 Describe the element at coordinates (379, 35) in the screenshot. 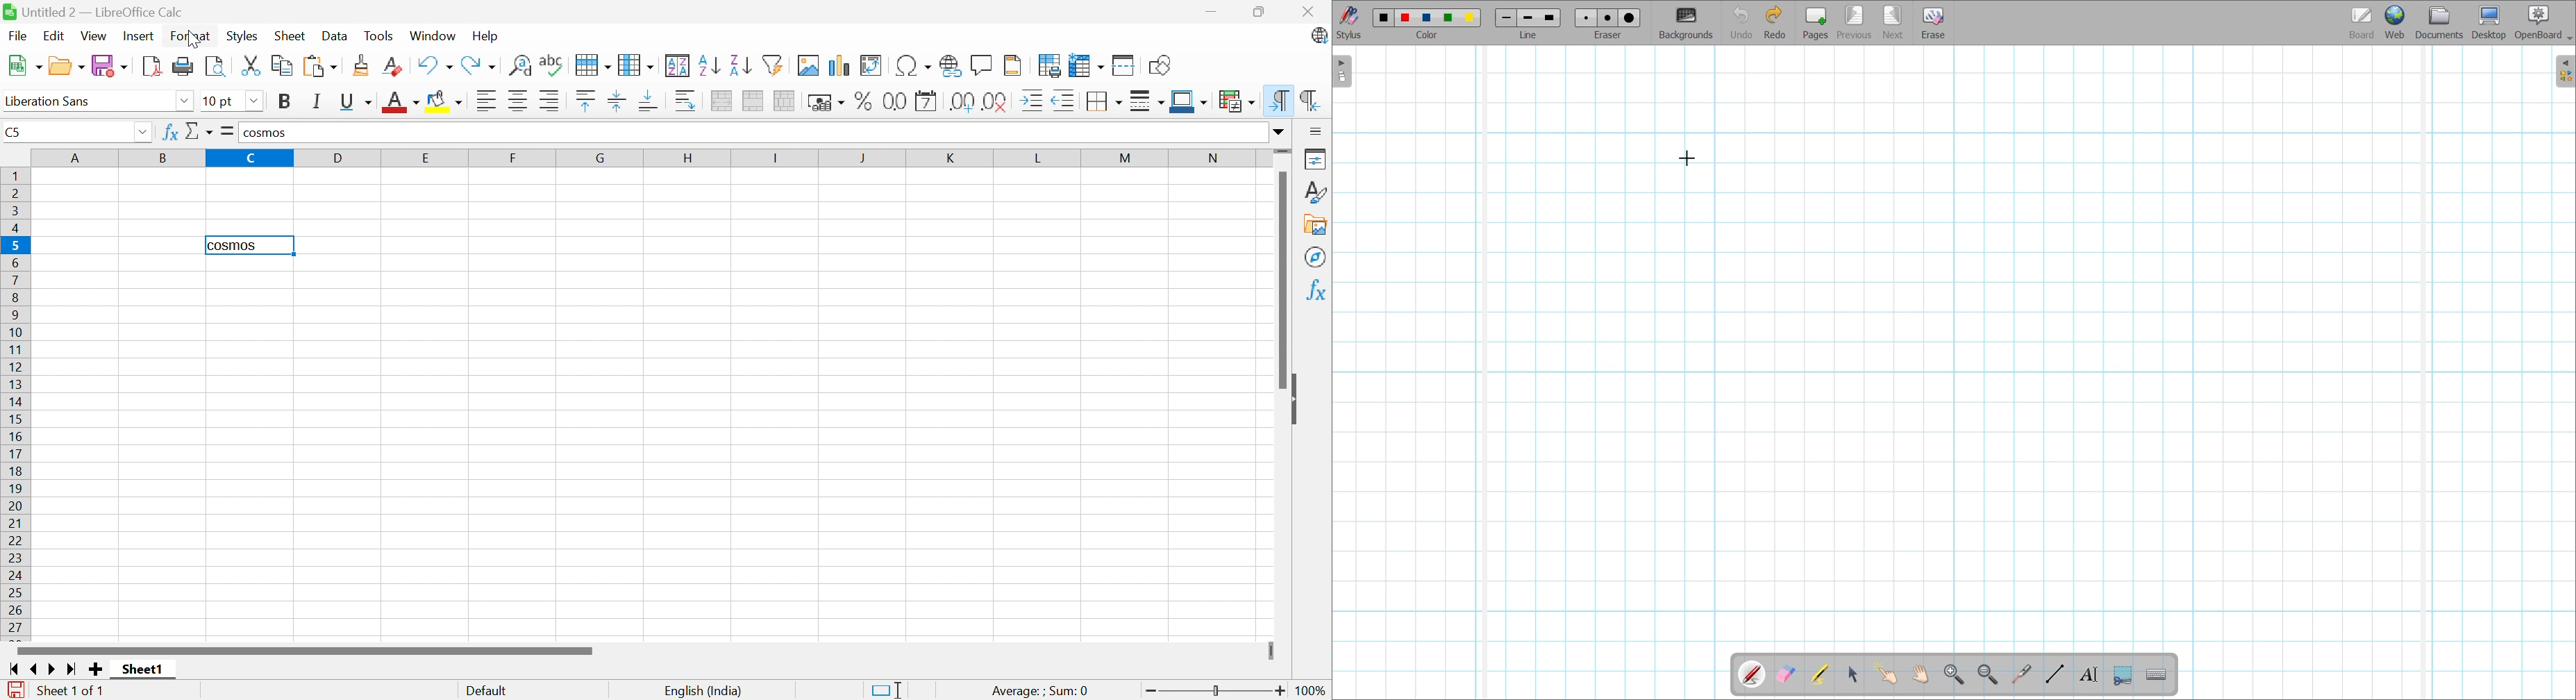

I see `Tools` at that location.